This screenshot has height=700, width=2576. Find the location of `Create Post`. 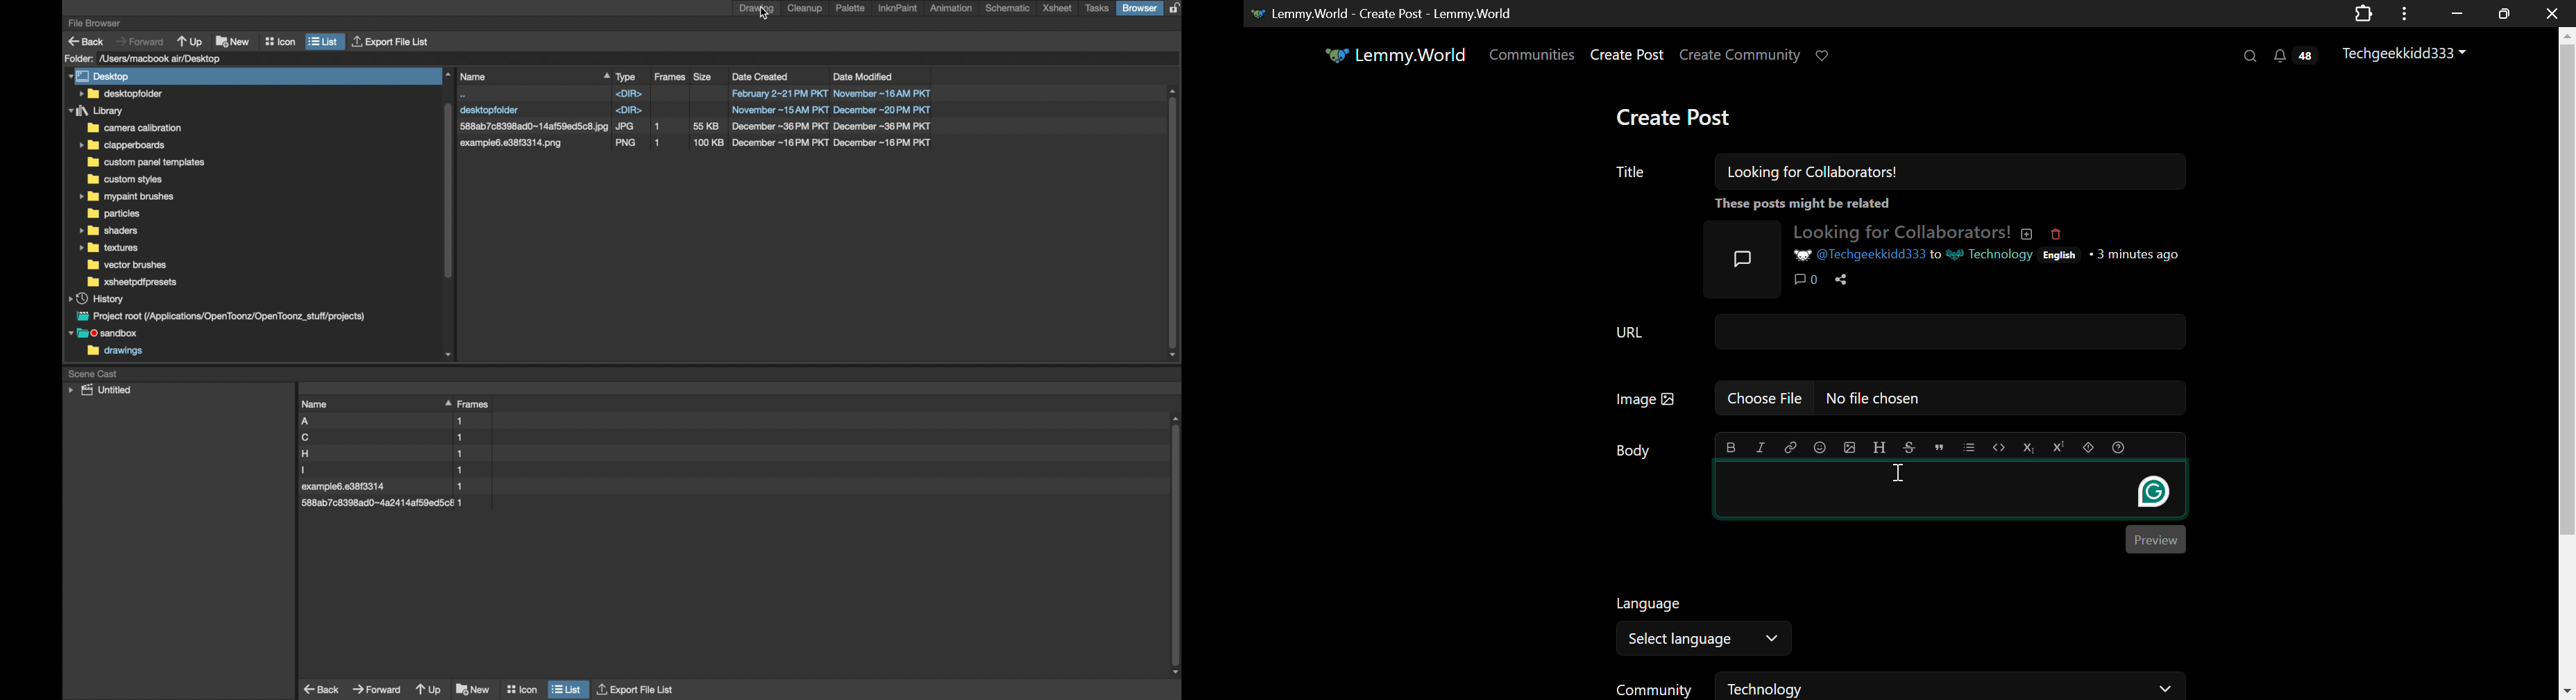

Create Post is located at coordinates (1629, 55).